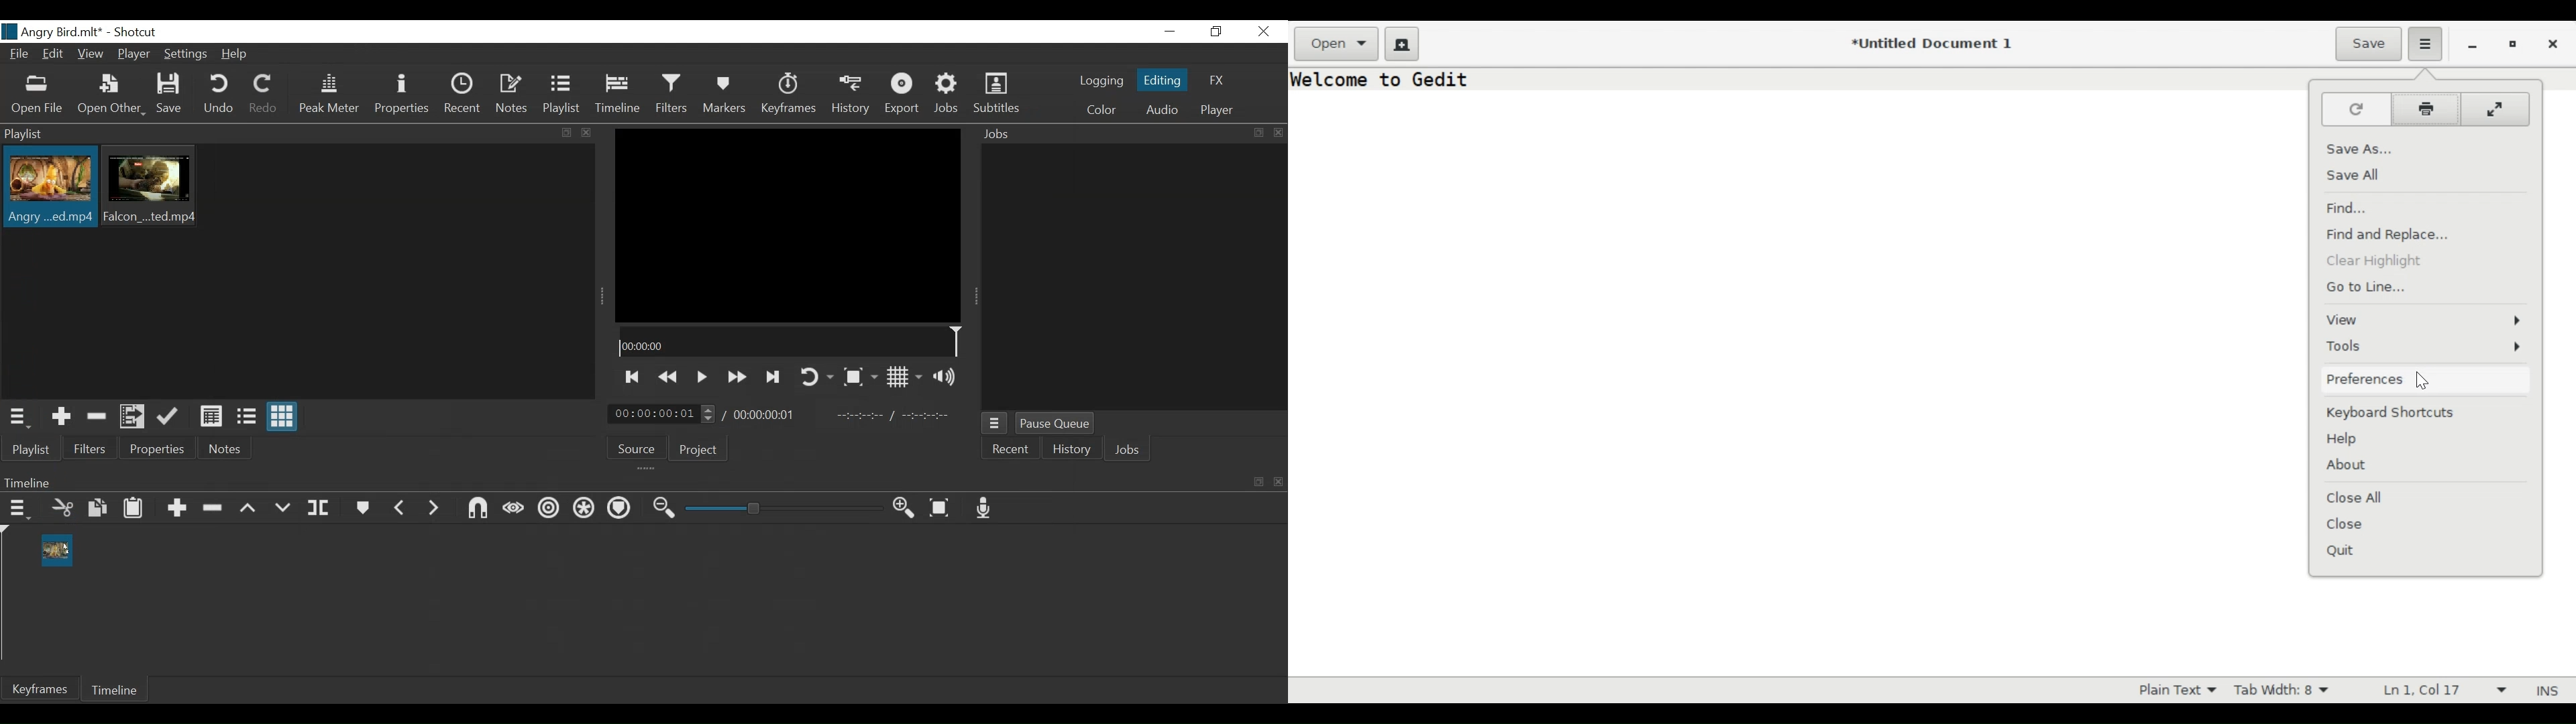 This screenshot has height=728, width=2576. Describe the element at coordinates (637, 448) in the screenshot. I see `Source` at that location.